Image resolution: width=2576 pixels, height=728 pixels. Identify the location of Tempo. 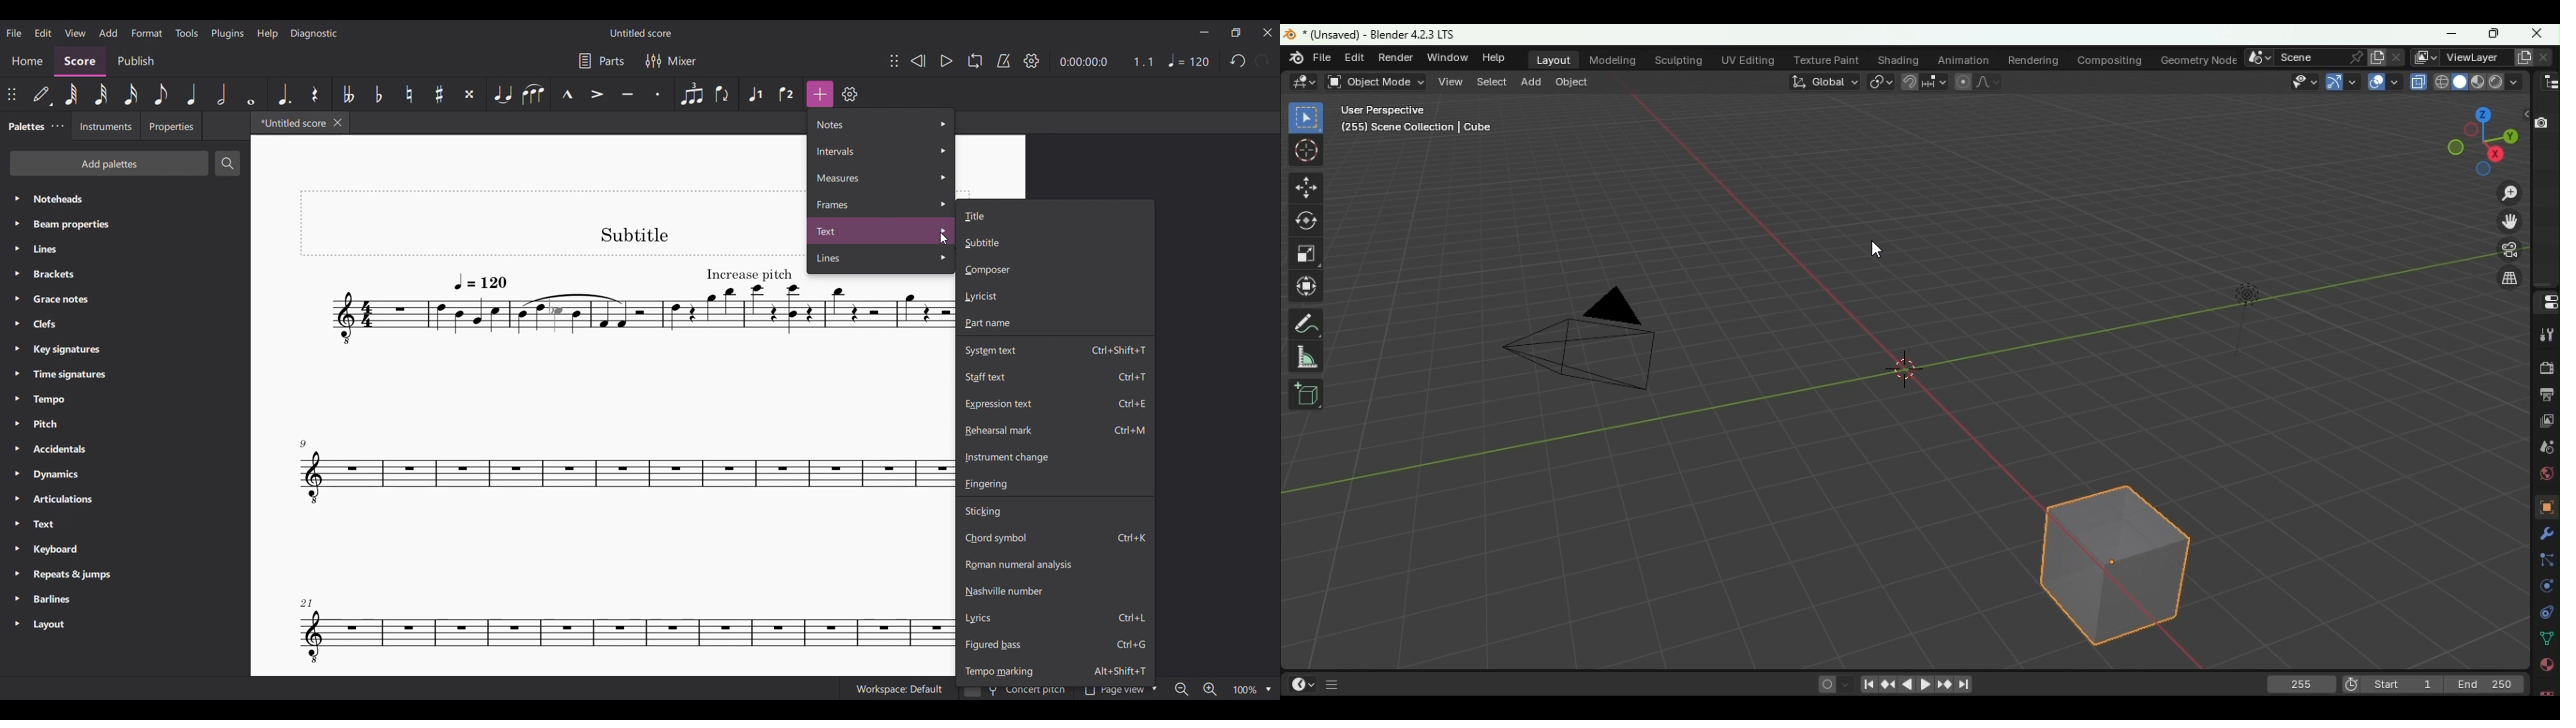
(1189, 60).